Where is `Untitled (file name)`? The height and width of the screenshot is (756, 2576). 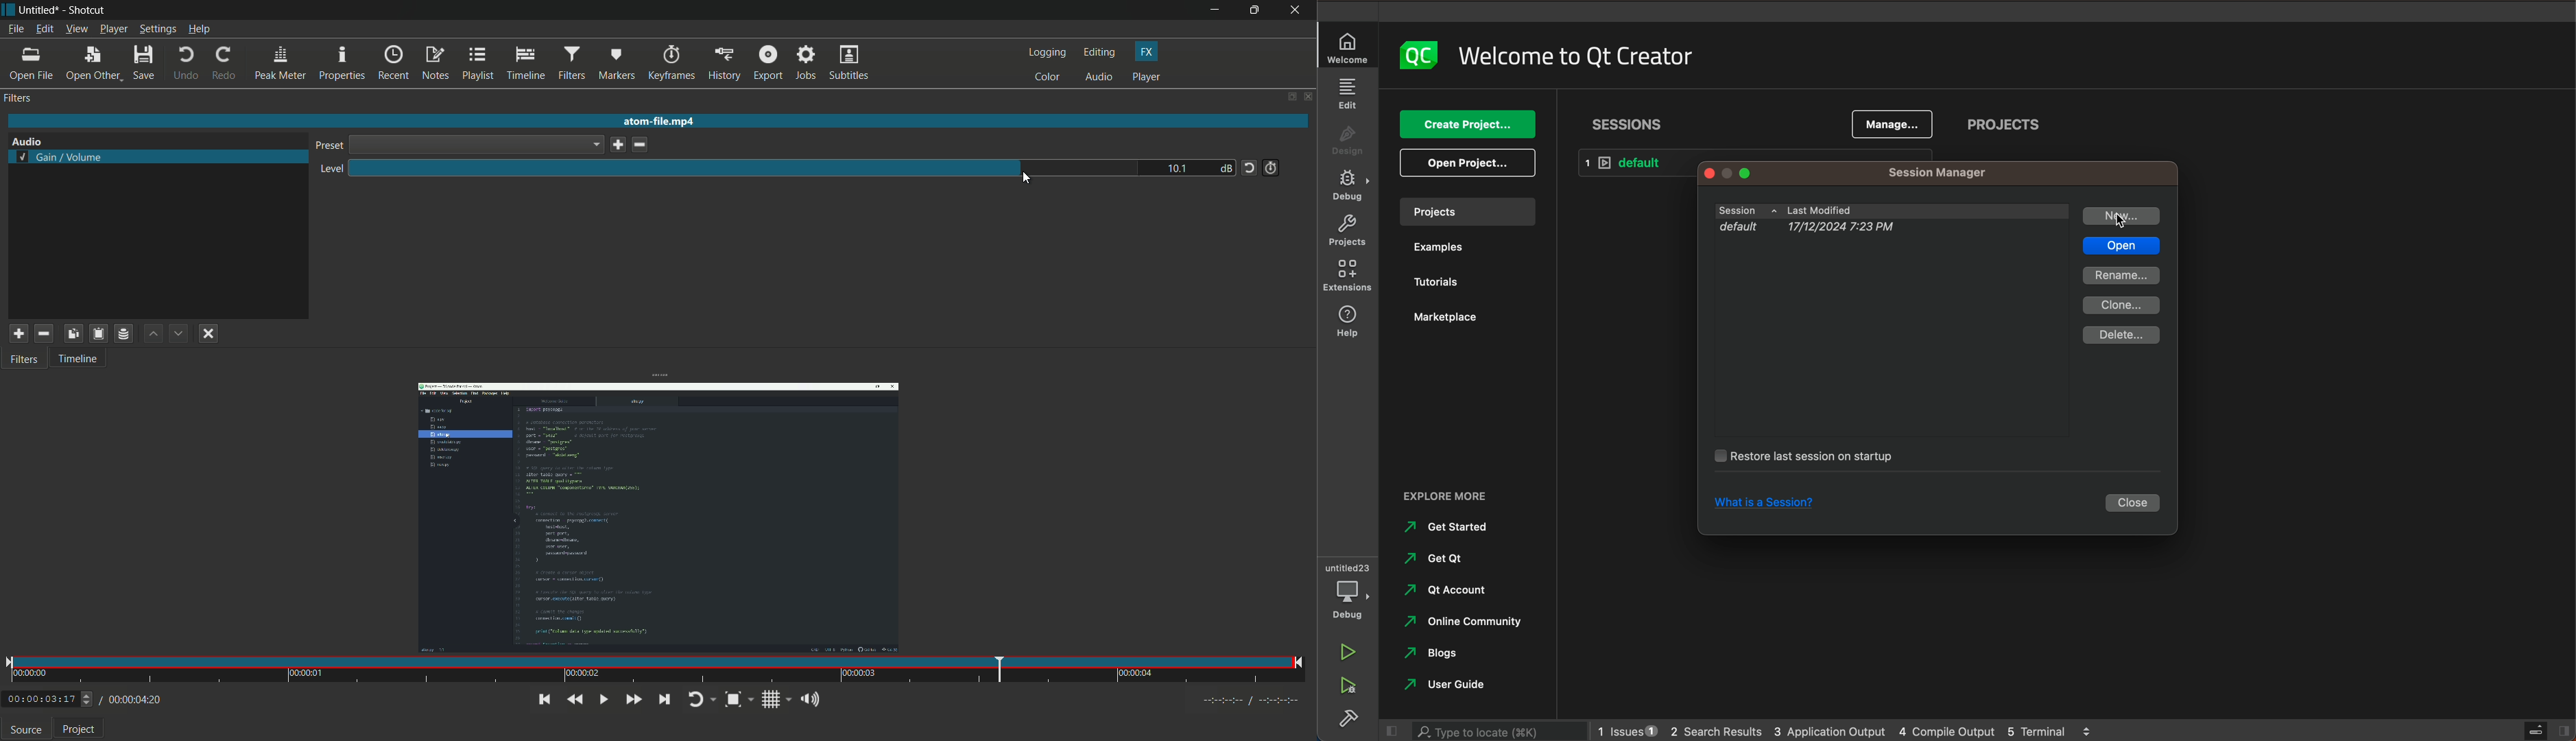
Untitled (file name) is located at coordinates (40, 10).